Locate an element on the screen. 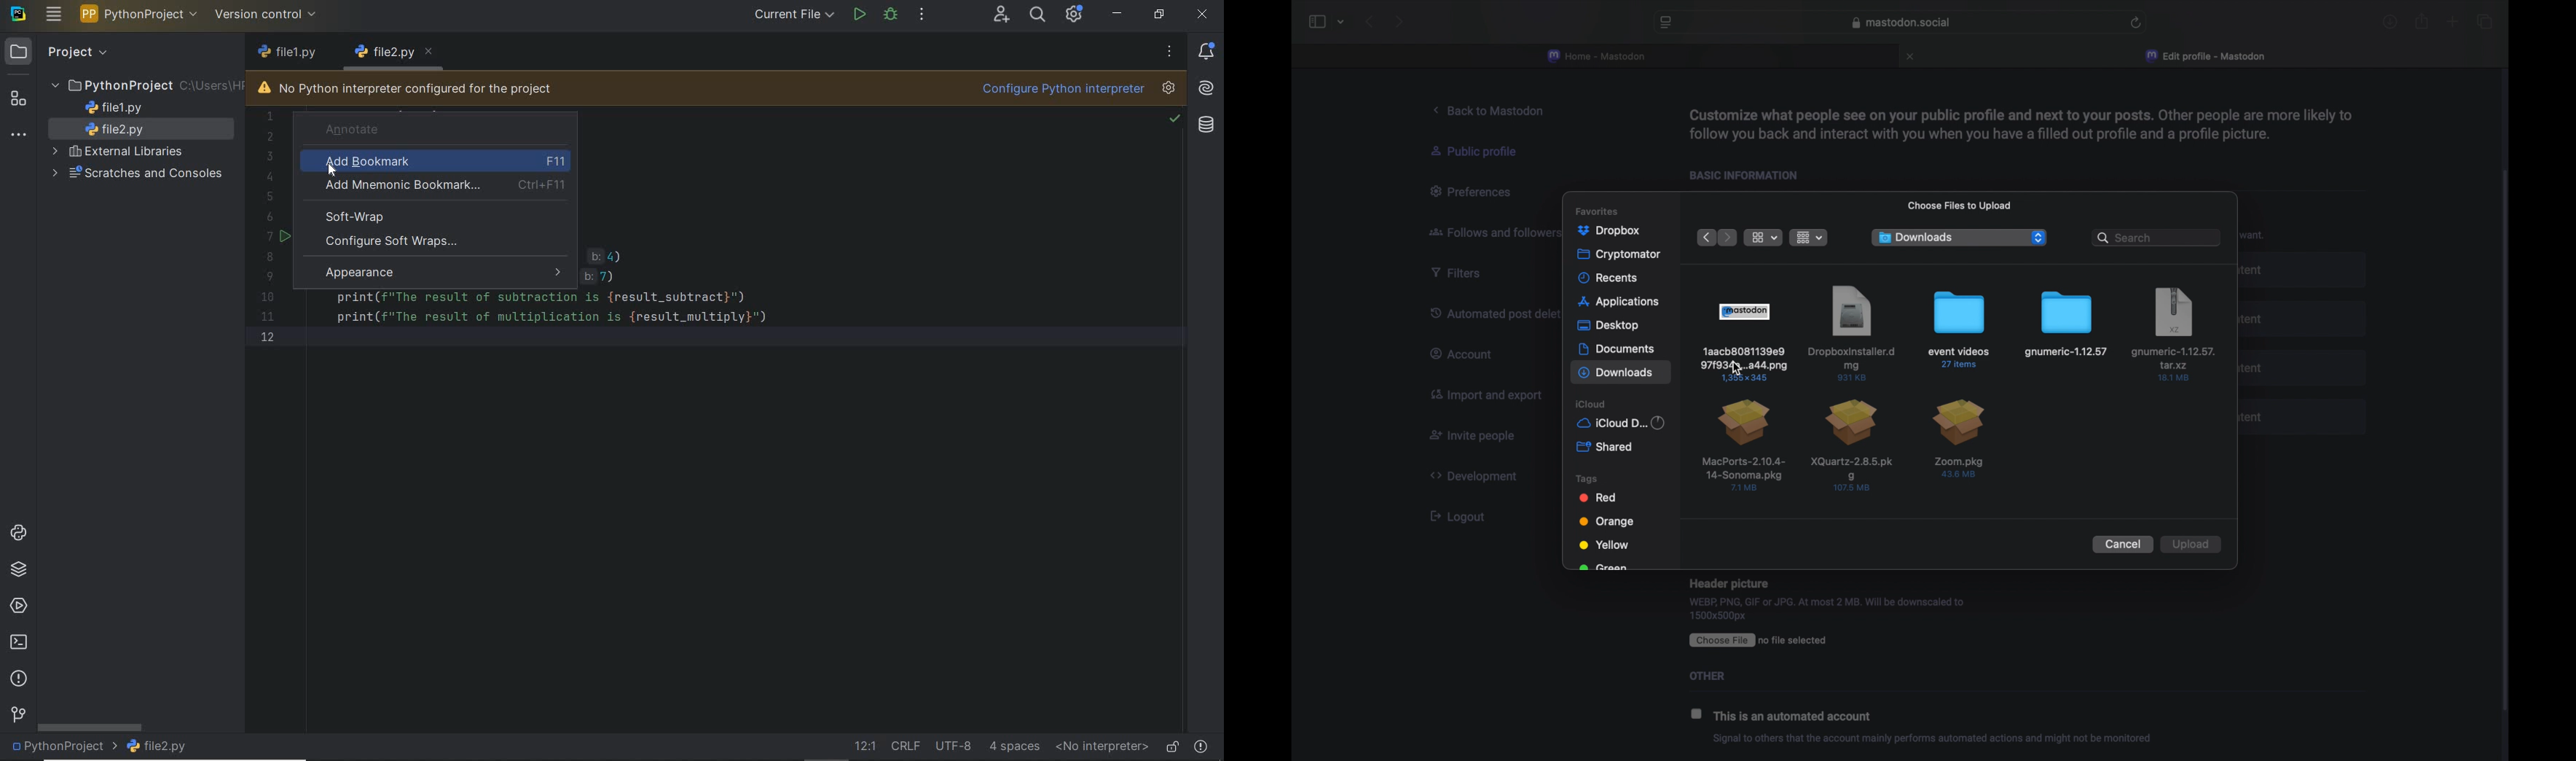 This screenshot has height=784, width=2576. downloads is located at coordinates (2390, 22).